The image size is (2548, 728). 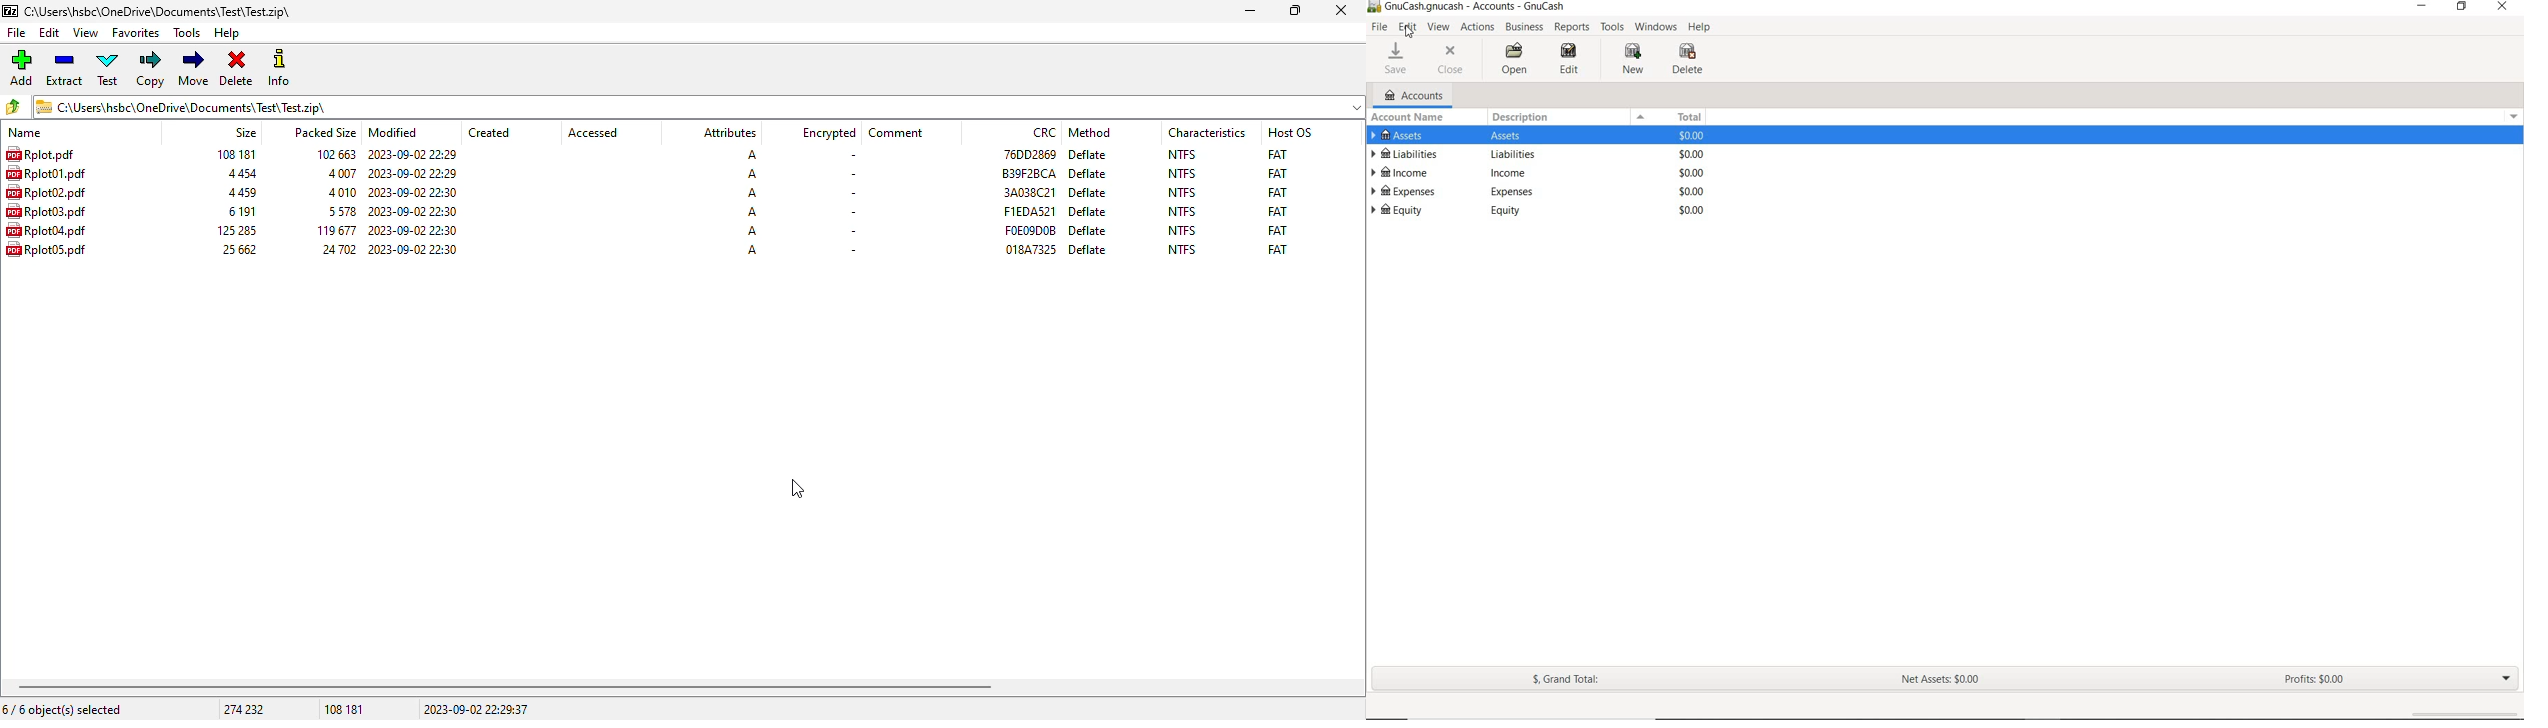 I want to click on size, so click(x=238, y=249).